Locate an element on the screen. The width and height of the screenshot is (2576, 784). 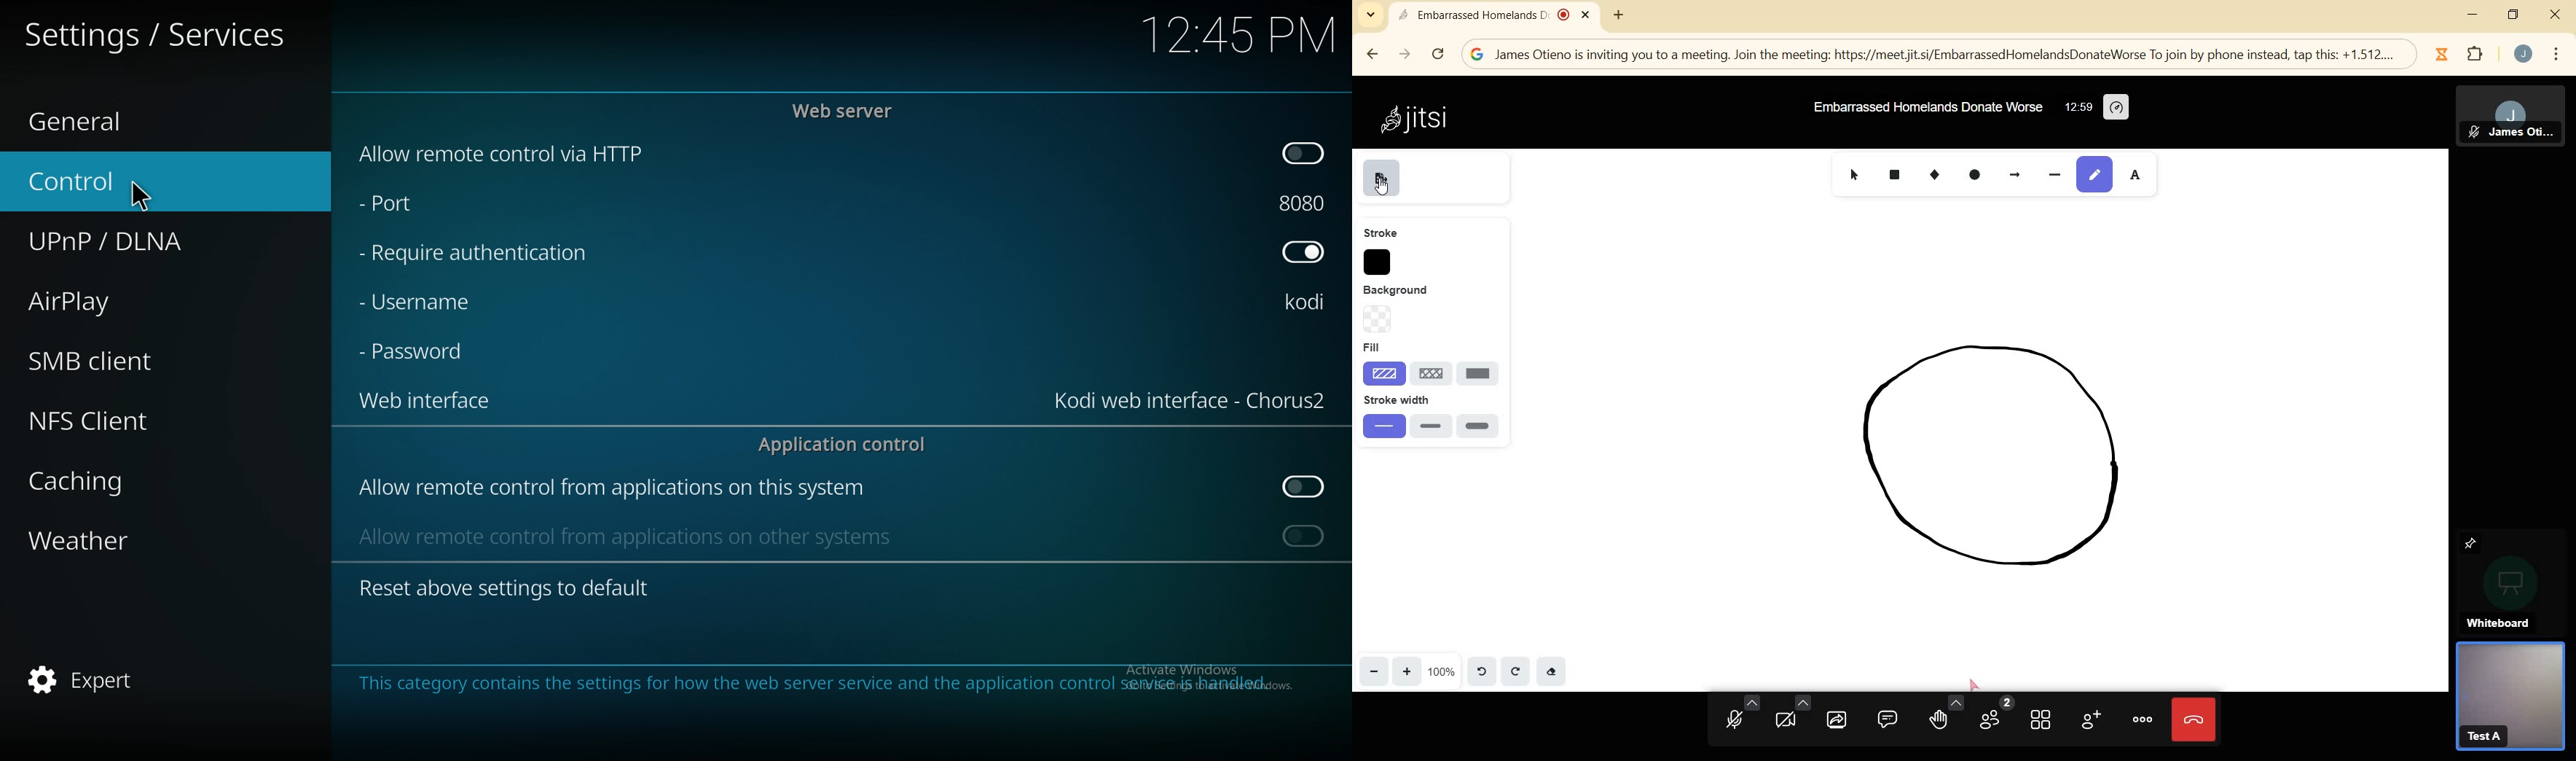
upnp/dlna is located at coordinates (145, 236).